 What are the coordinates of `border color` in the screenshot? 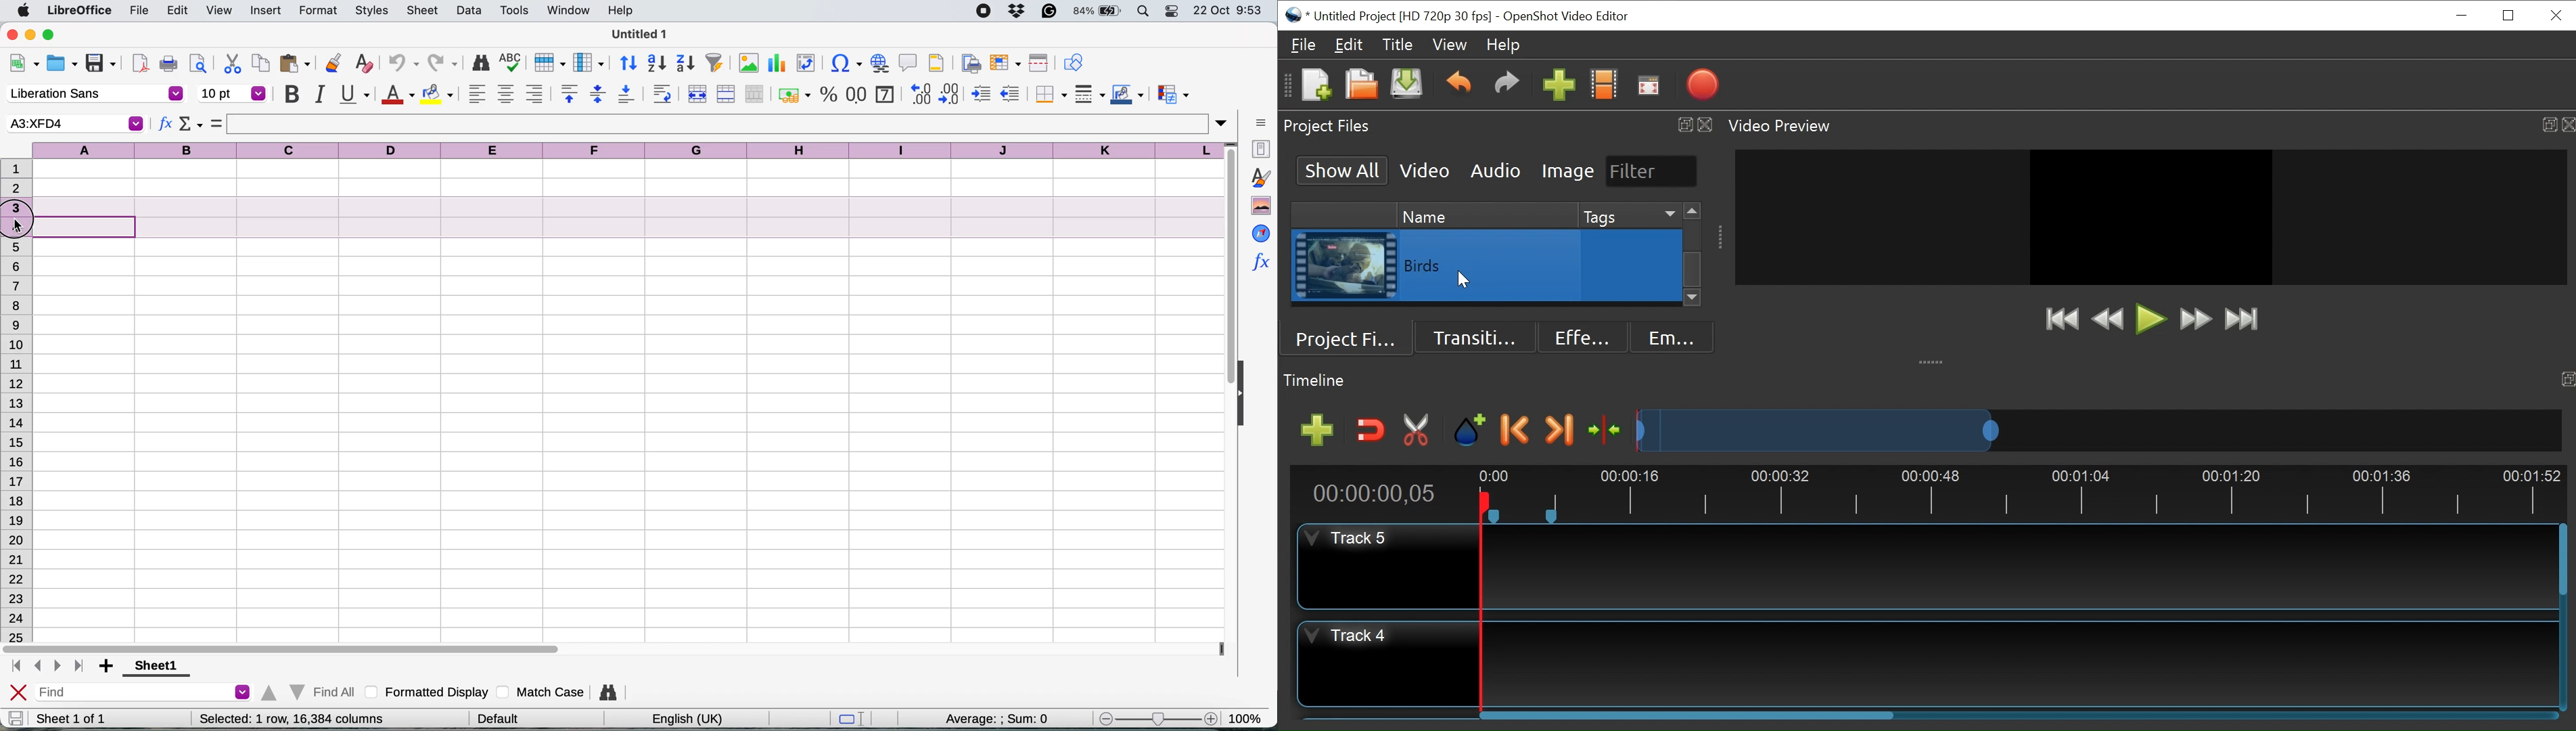 It's located at (1127, 96).